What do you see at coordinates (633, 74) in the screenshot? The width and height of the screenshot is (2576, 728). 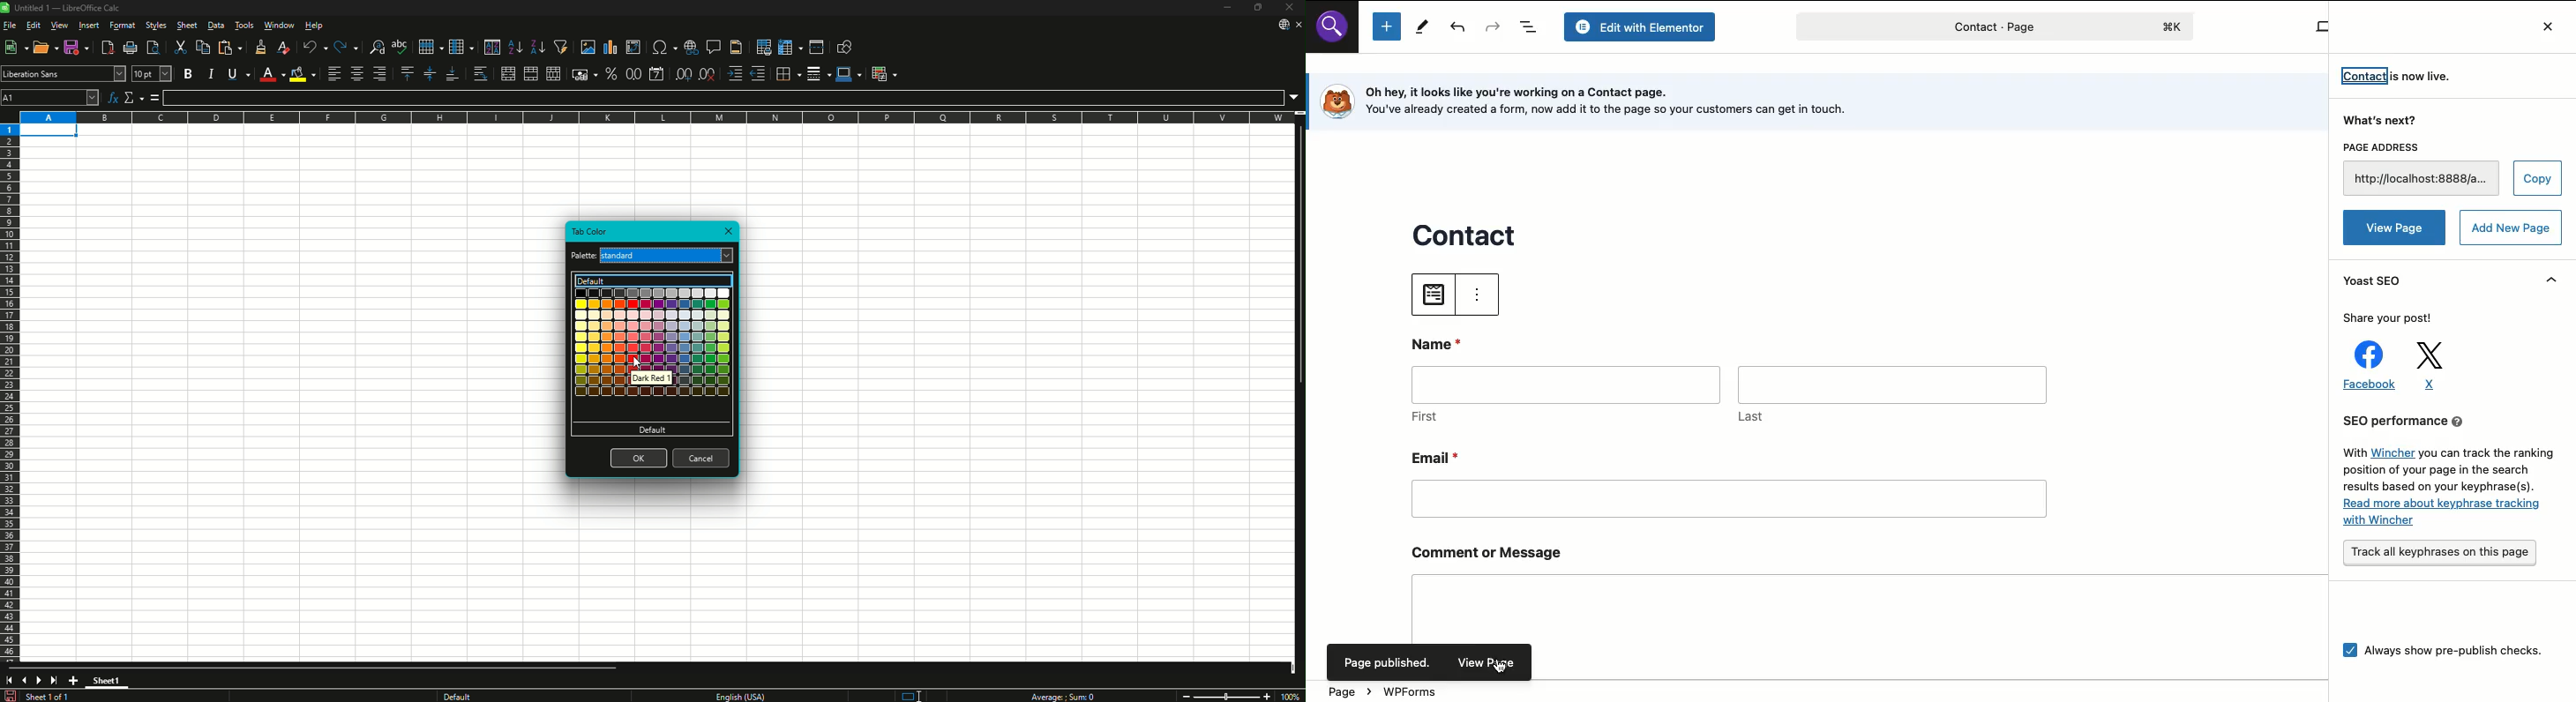 I see `Format as Number` at bounding box center [633, 74].